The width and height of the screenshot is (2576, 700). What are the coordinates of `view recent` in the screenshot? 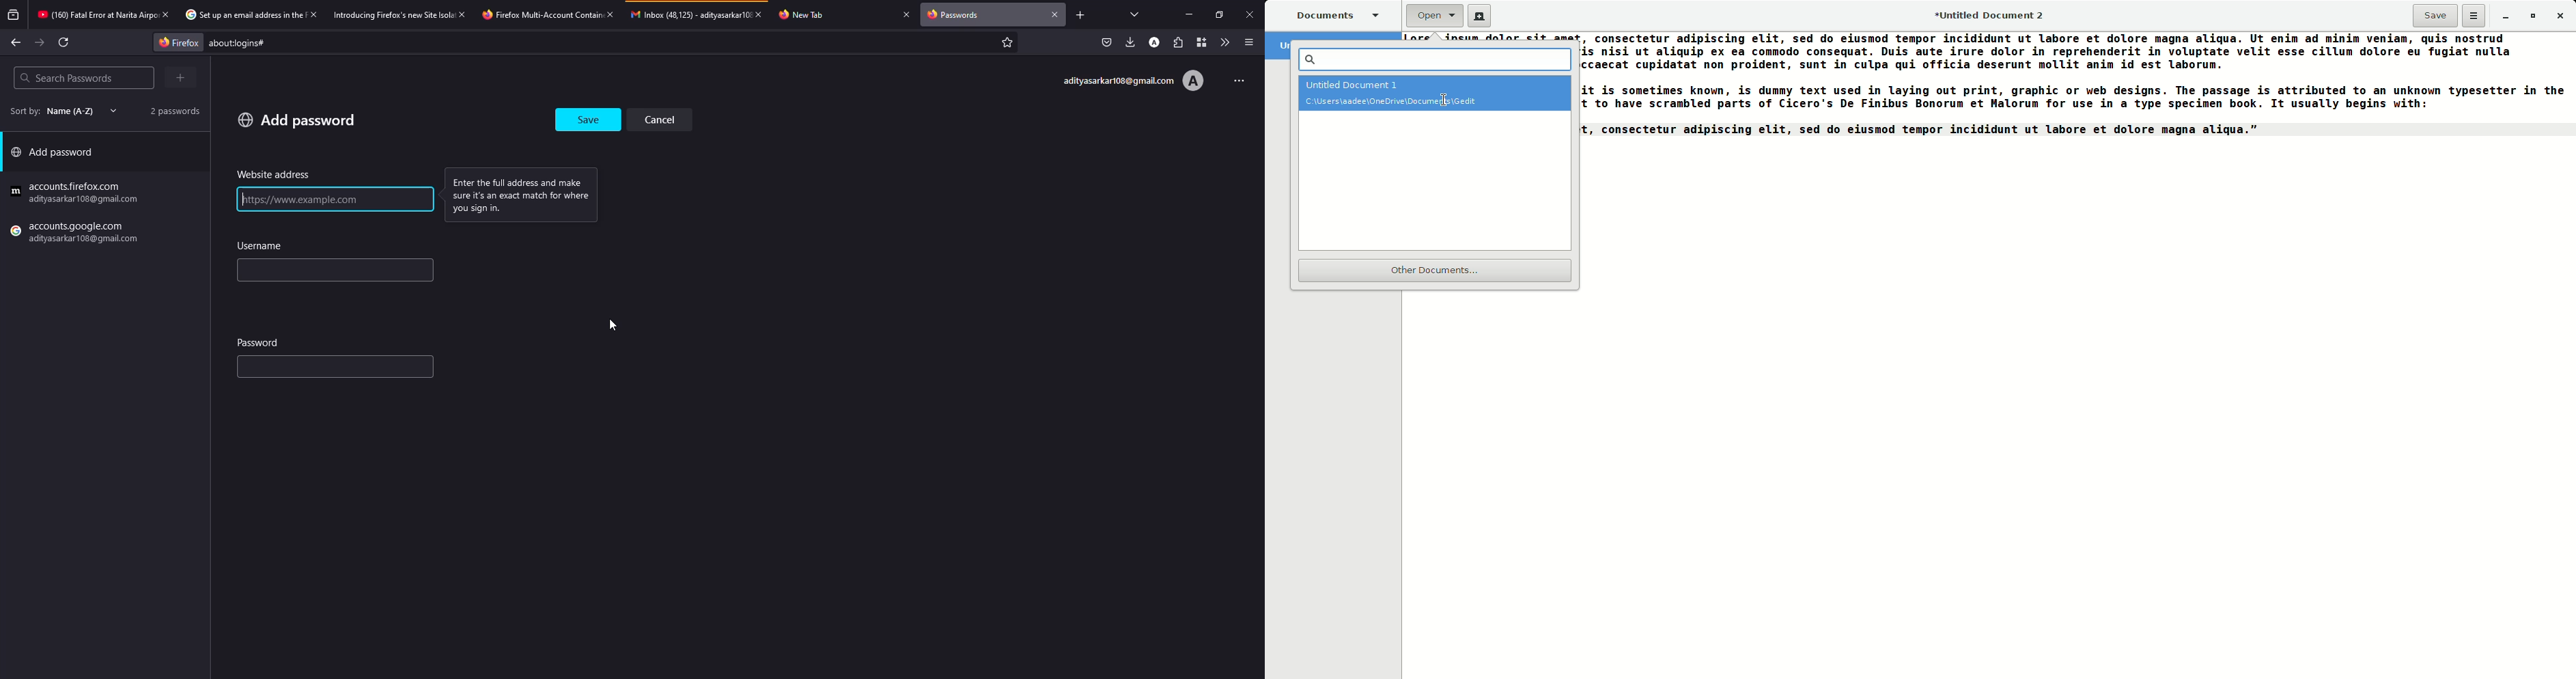 It's located at (14, 15).